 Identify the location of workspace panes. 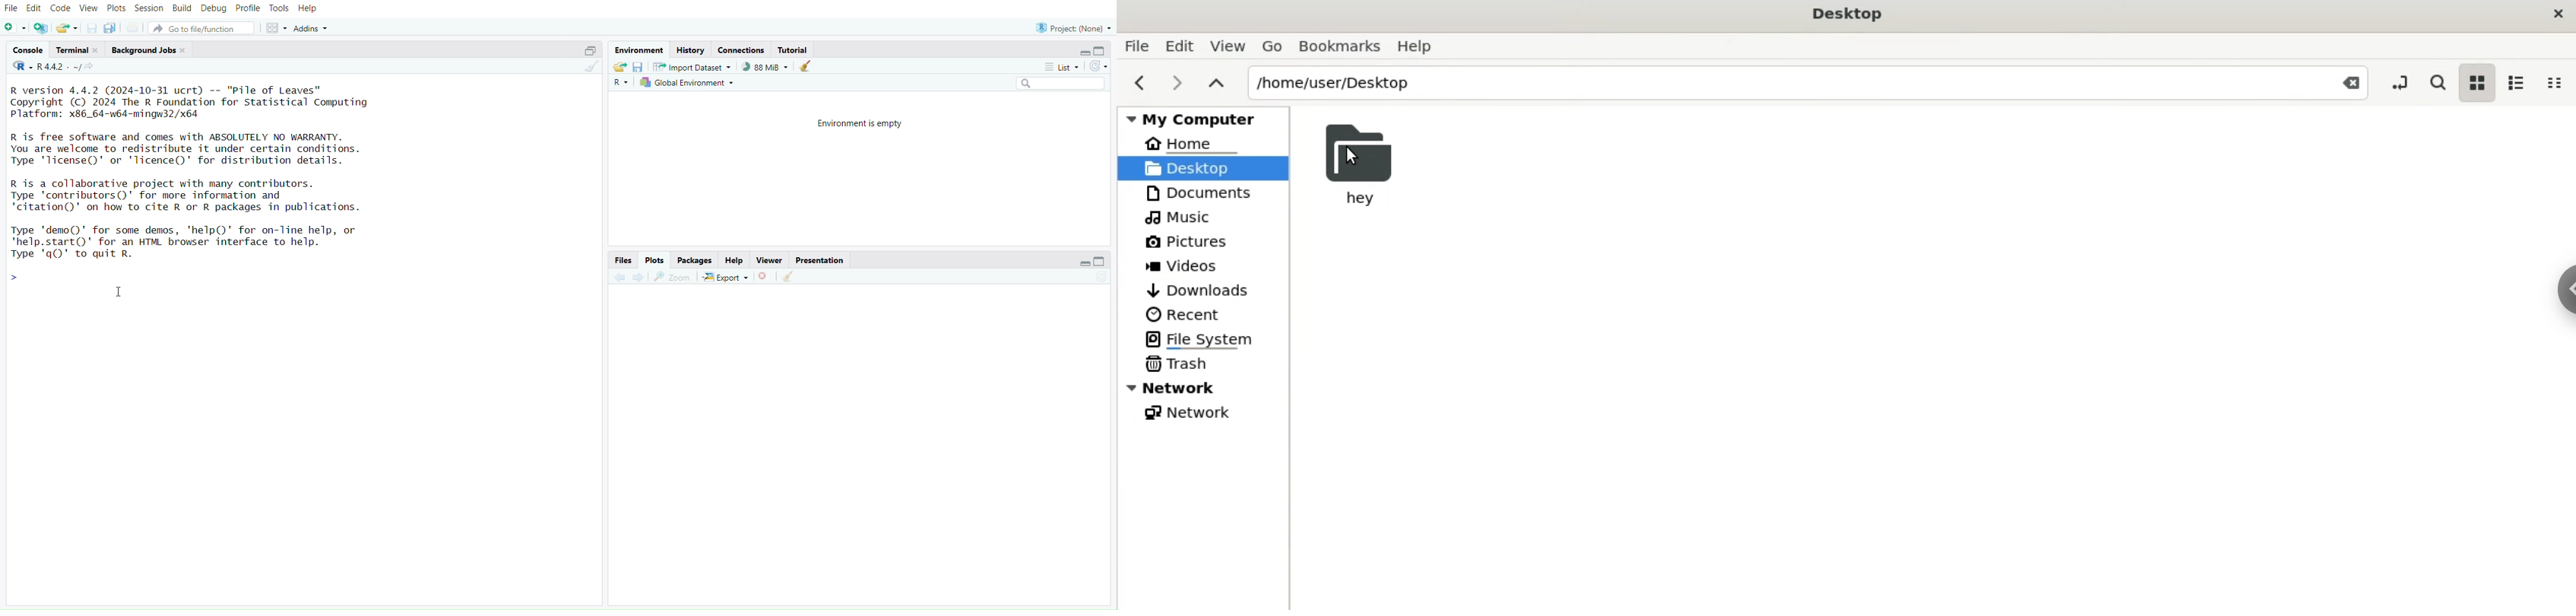
(275, 29).